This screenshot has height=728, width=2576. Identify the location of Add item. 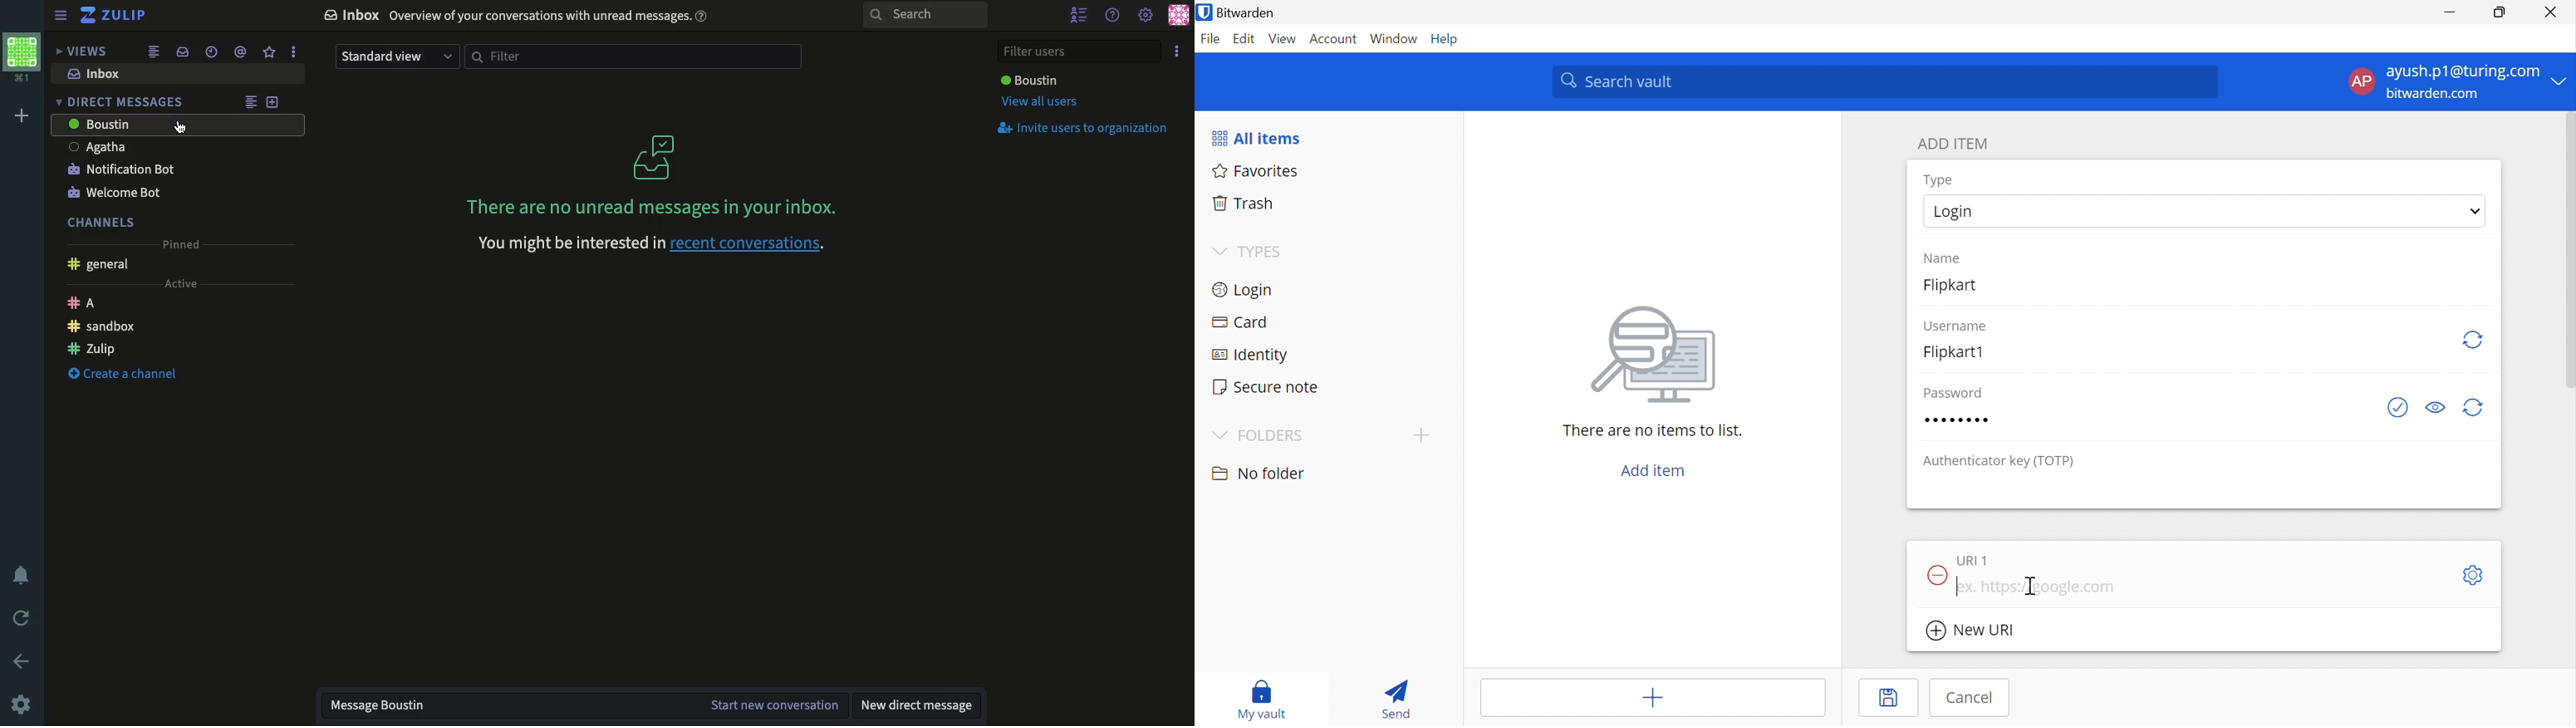
(1654, 471).